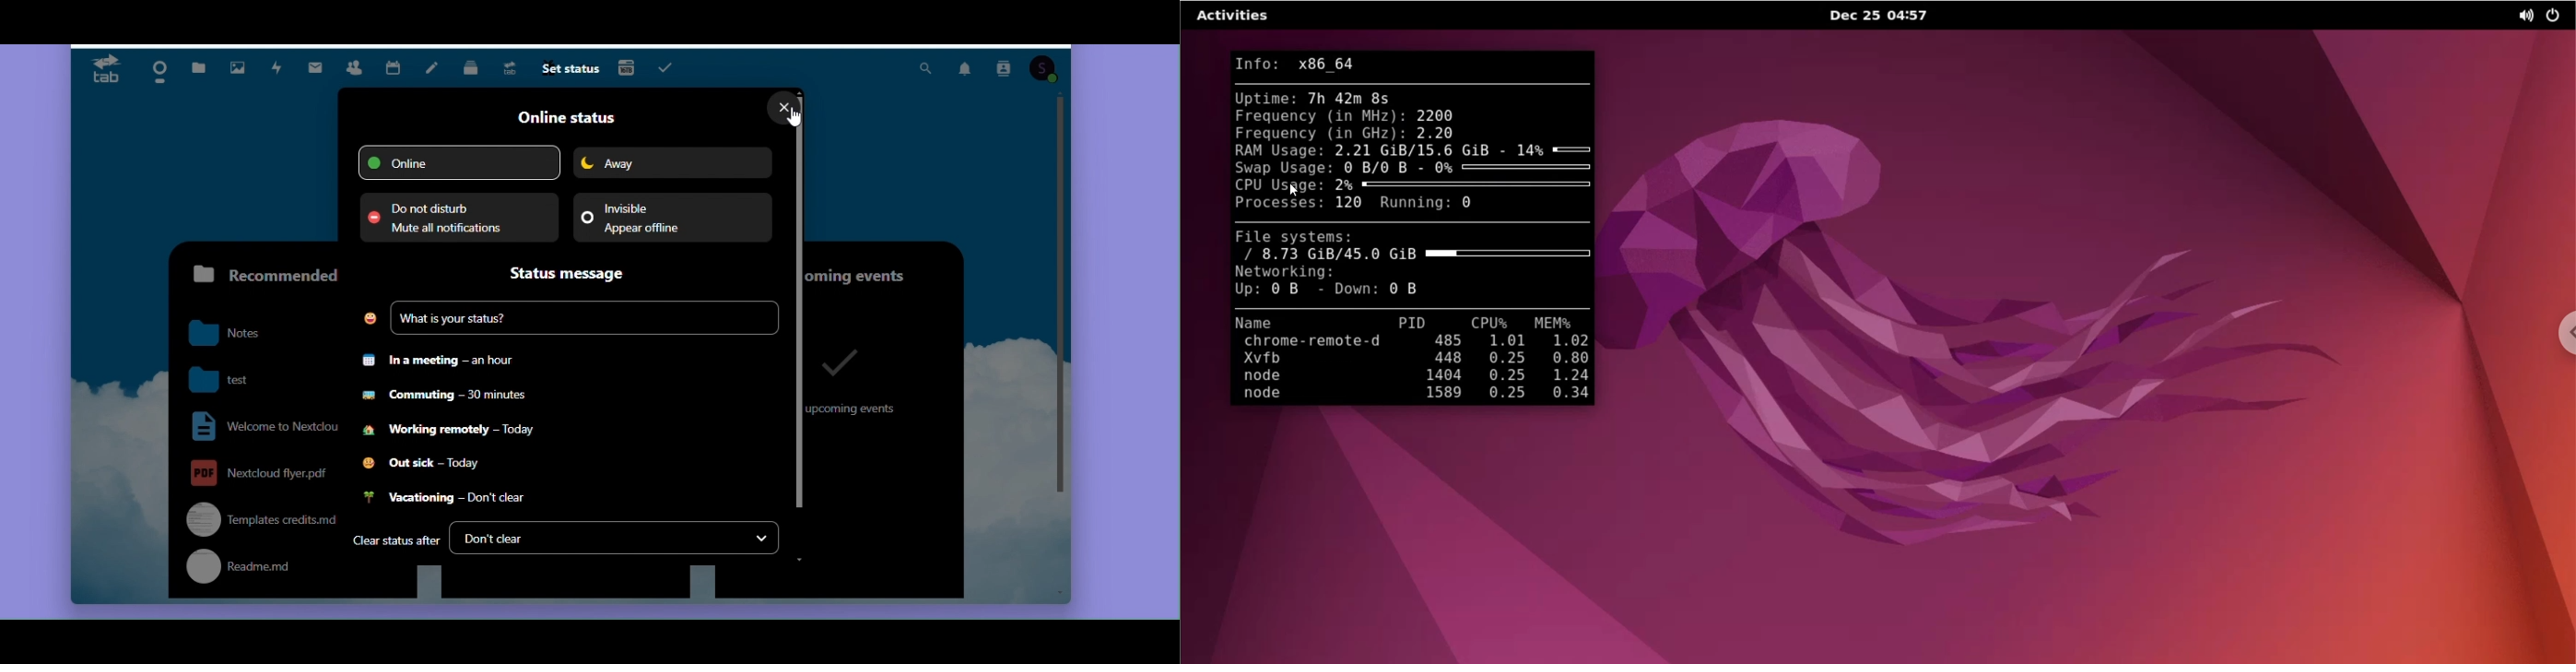  Describe the element at coordinates (239, 334) in the screenshot. I see `notes` at that location.